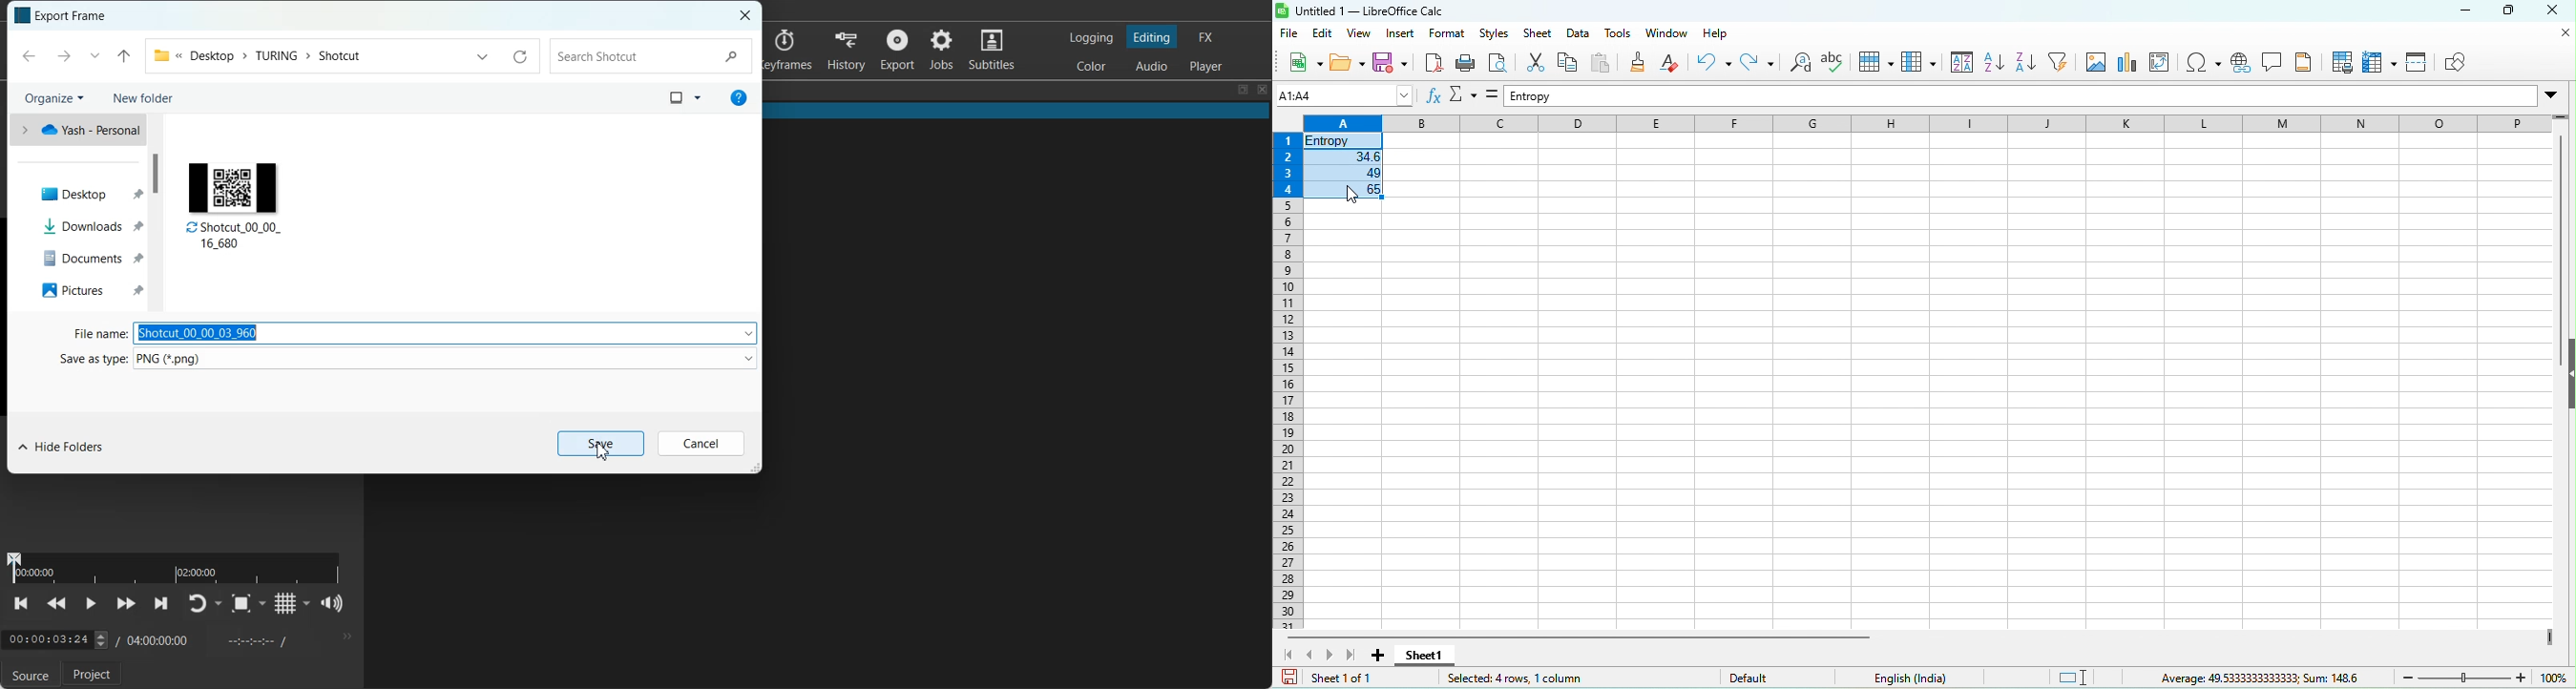 This screenshot has height=700, width=2576. Describe the element at coordinates (1378, 656) in the screenshot. I see `add new sheet` at that location.